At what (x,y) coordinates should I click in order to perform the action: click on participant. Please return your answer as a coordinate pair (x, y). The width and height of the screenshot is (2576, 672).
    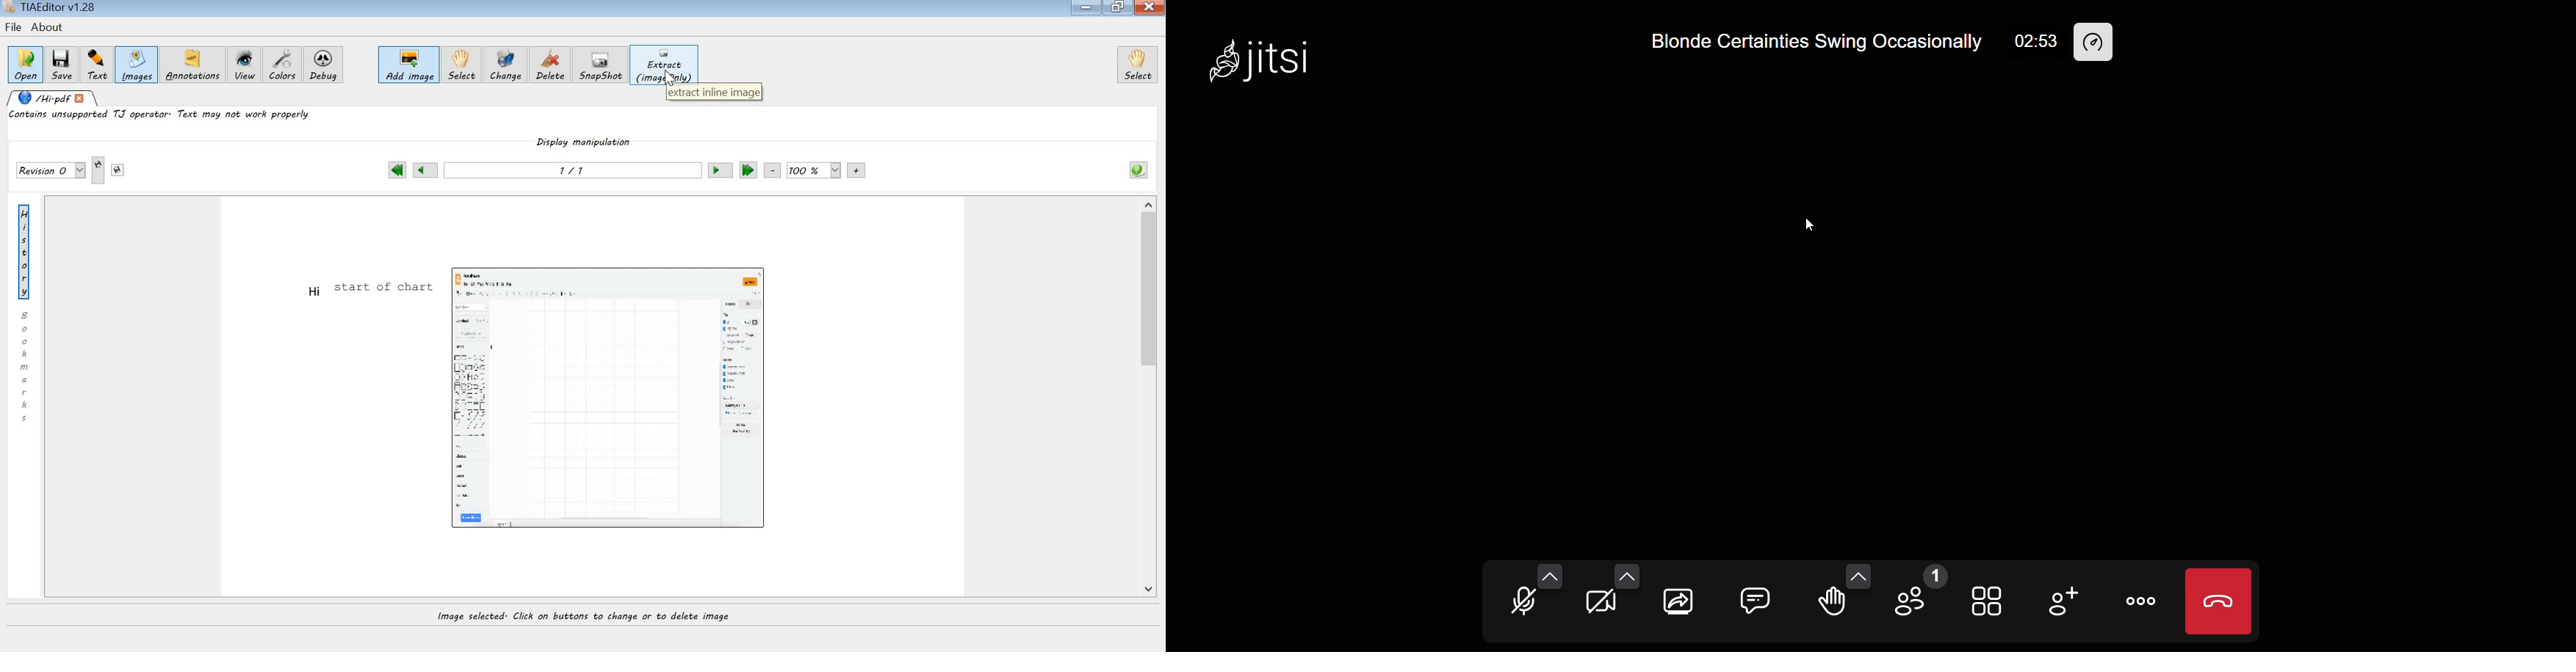
    Looking at the image, I should click on (1920, 593).